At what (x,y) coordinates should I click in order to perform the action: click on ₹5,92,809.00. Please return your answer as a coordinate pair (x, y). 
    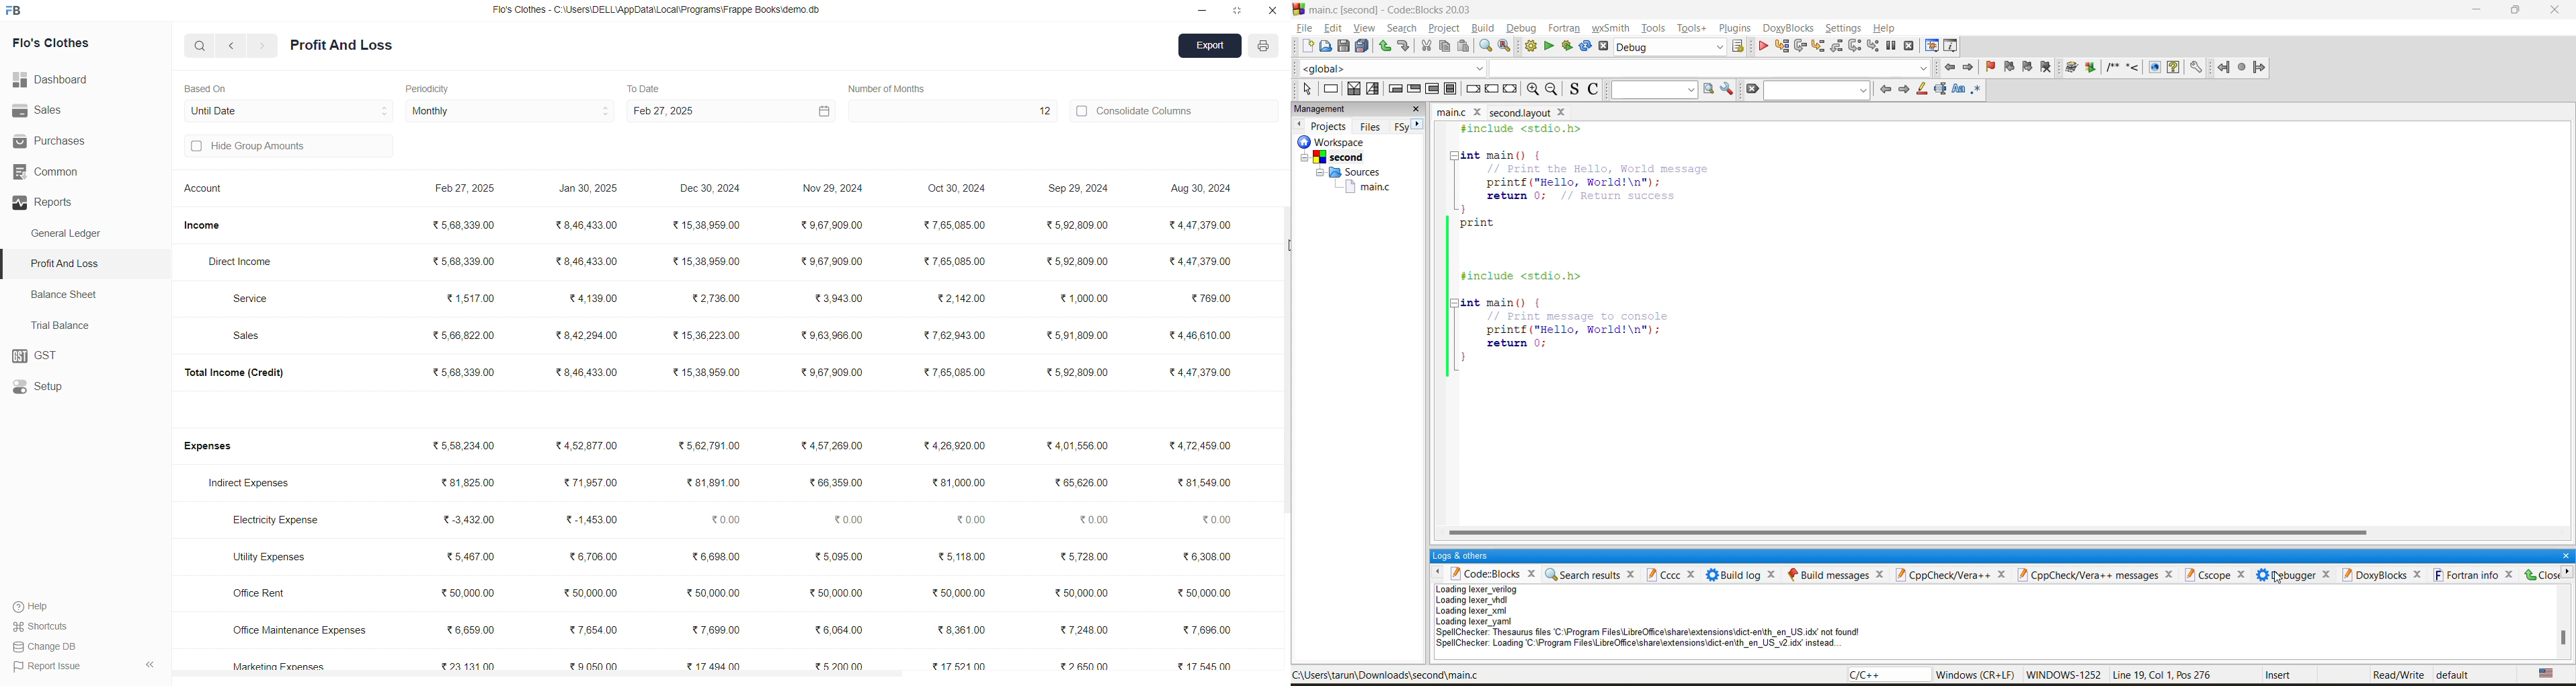
    Looking at the image, I should click on (1078, 224).